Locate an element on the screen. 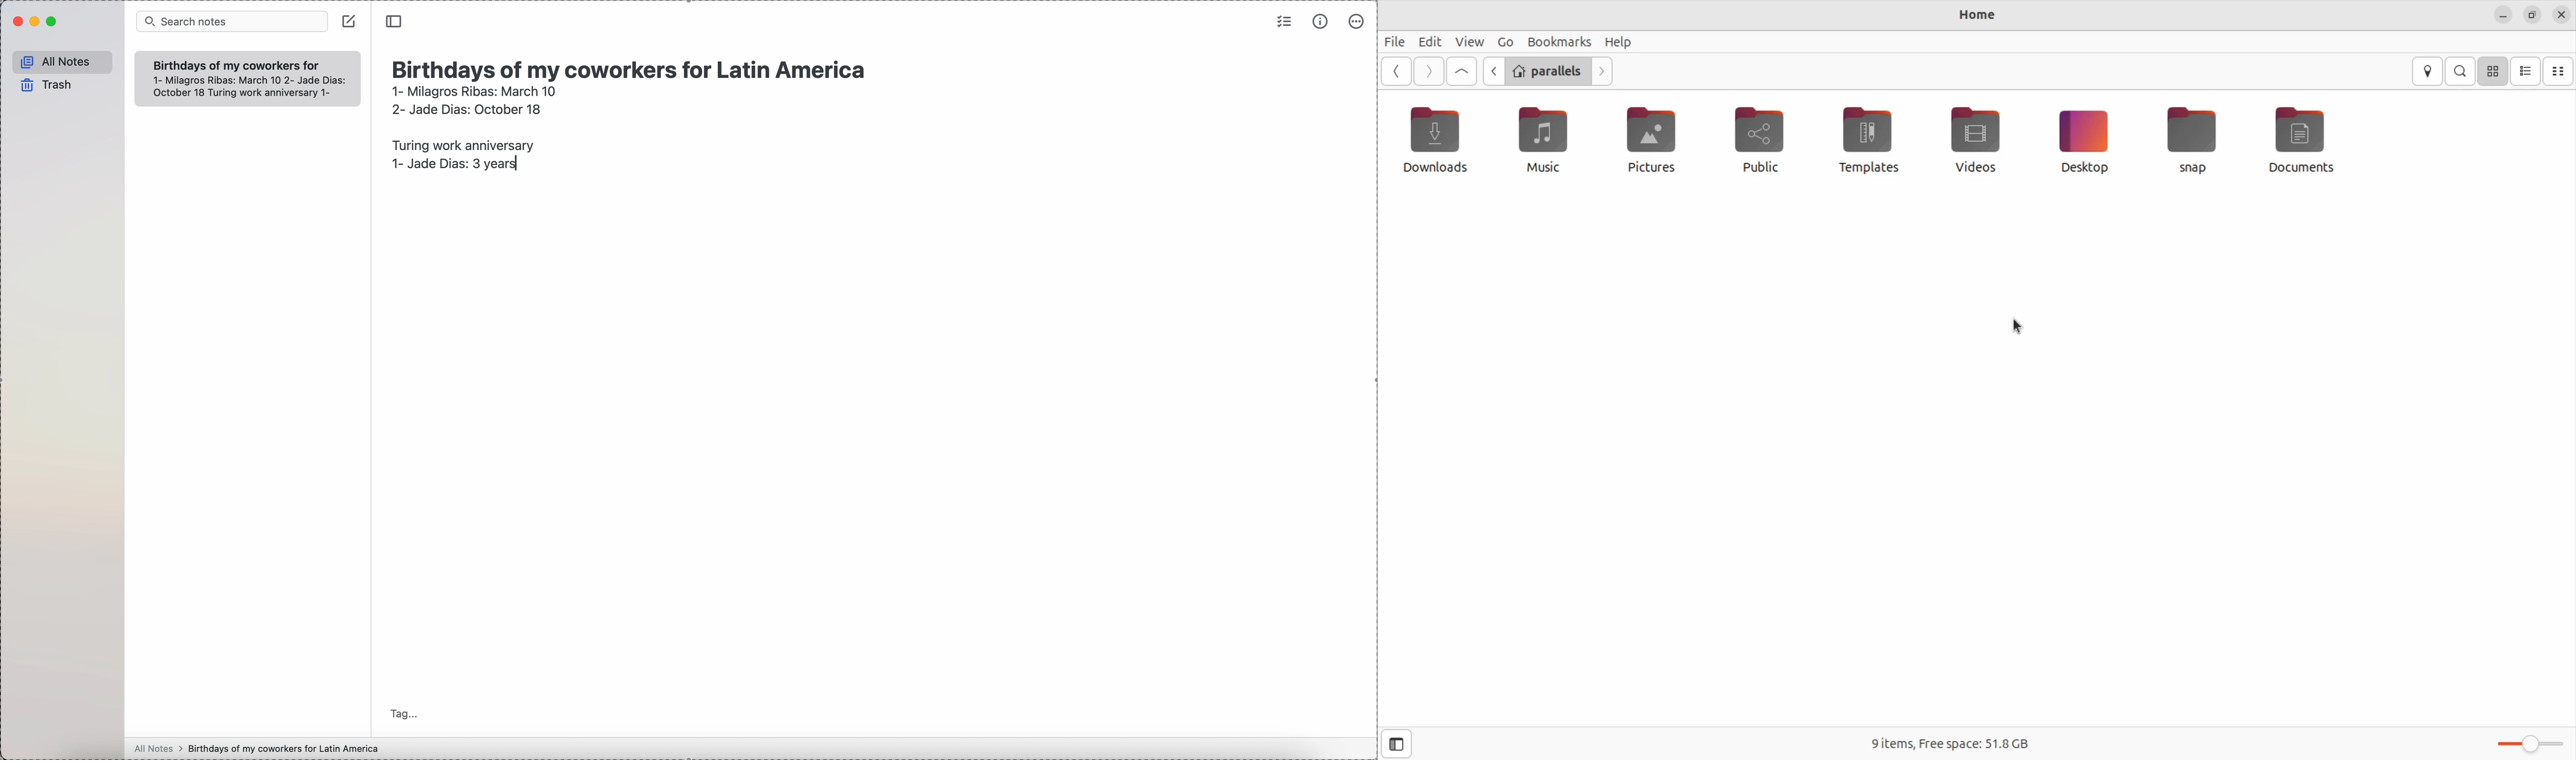 Image resolution: width=2576 pixels, height=784 pixels. cursor is located at coordinates (2025, 328).